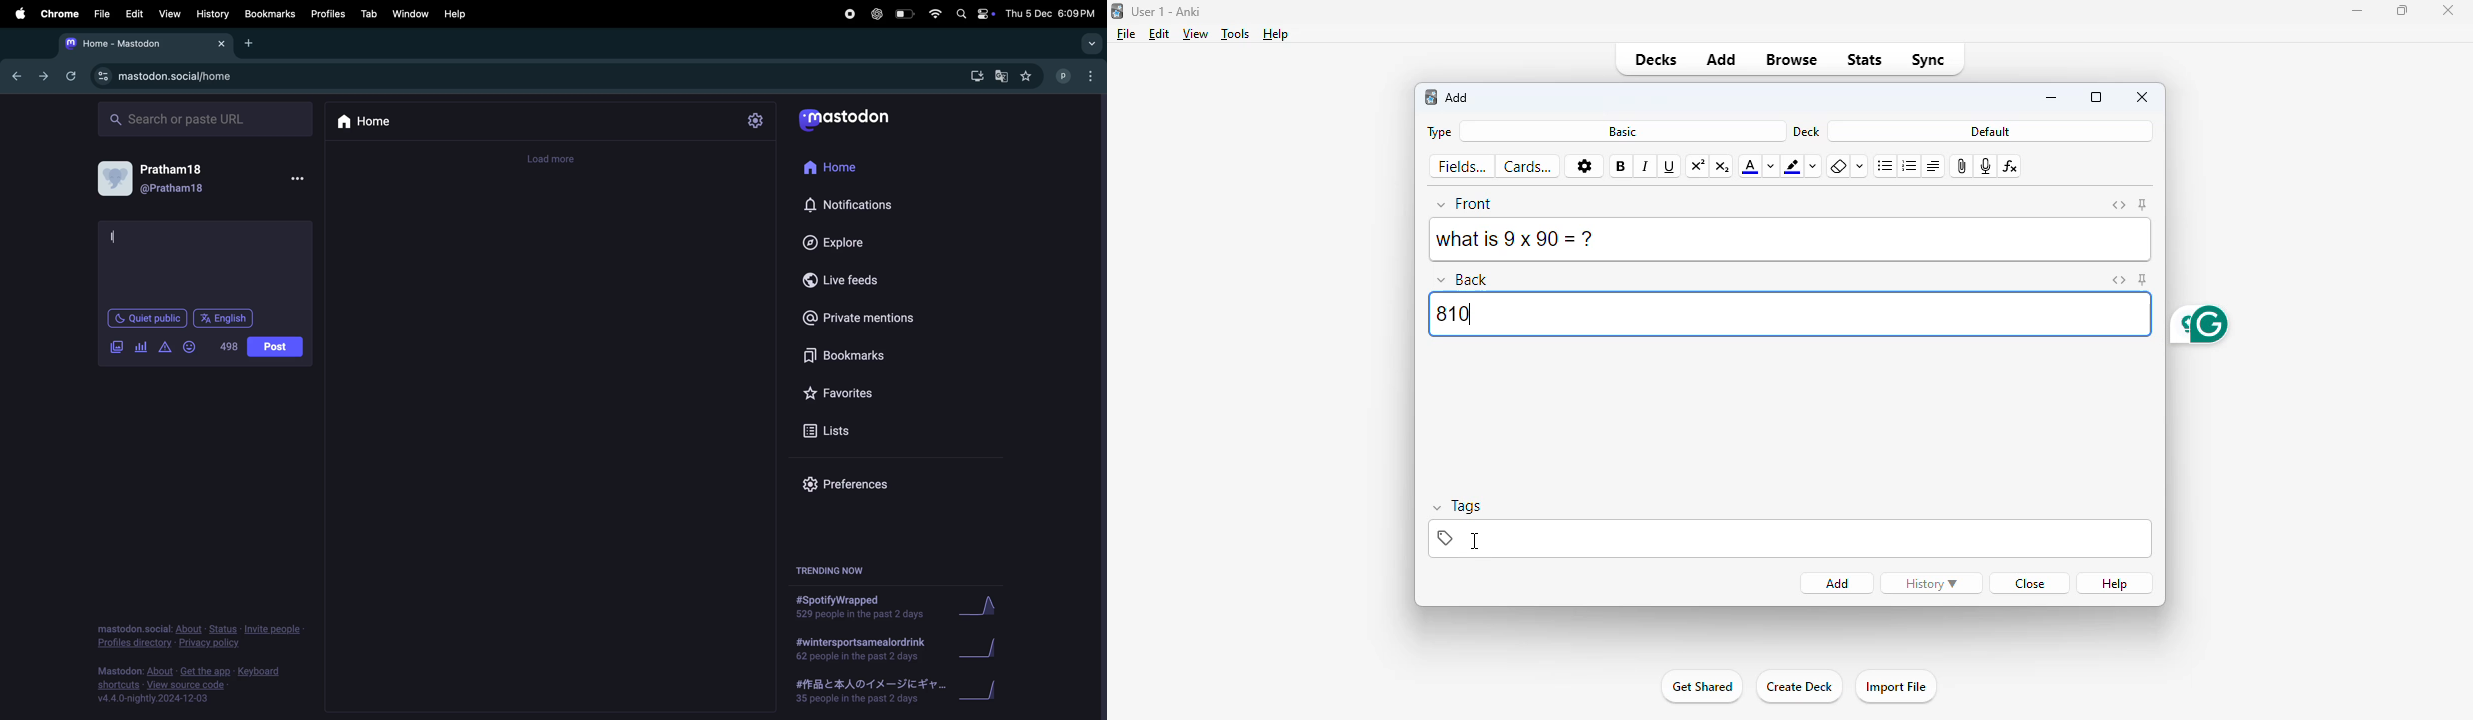 The image size is (2492, 728). I want to click on type, so click(1437, 132).